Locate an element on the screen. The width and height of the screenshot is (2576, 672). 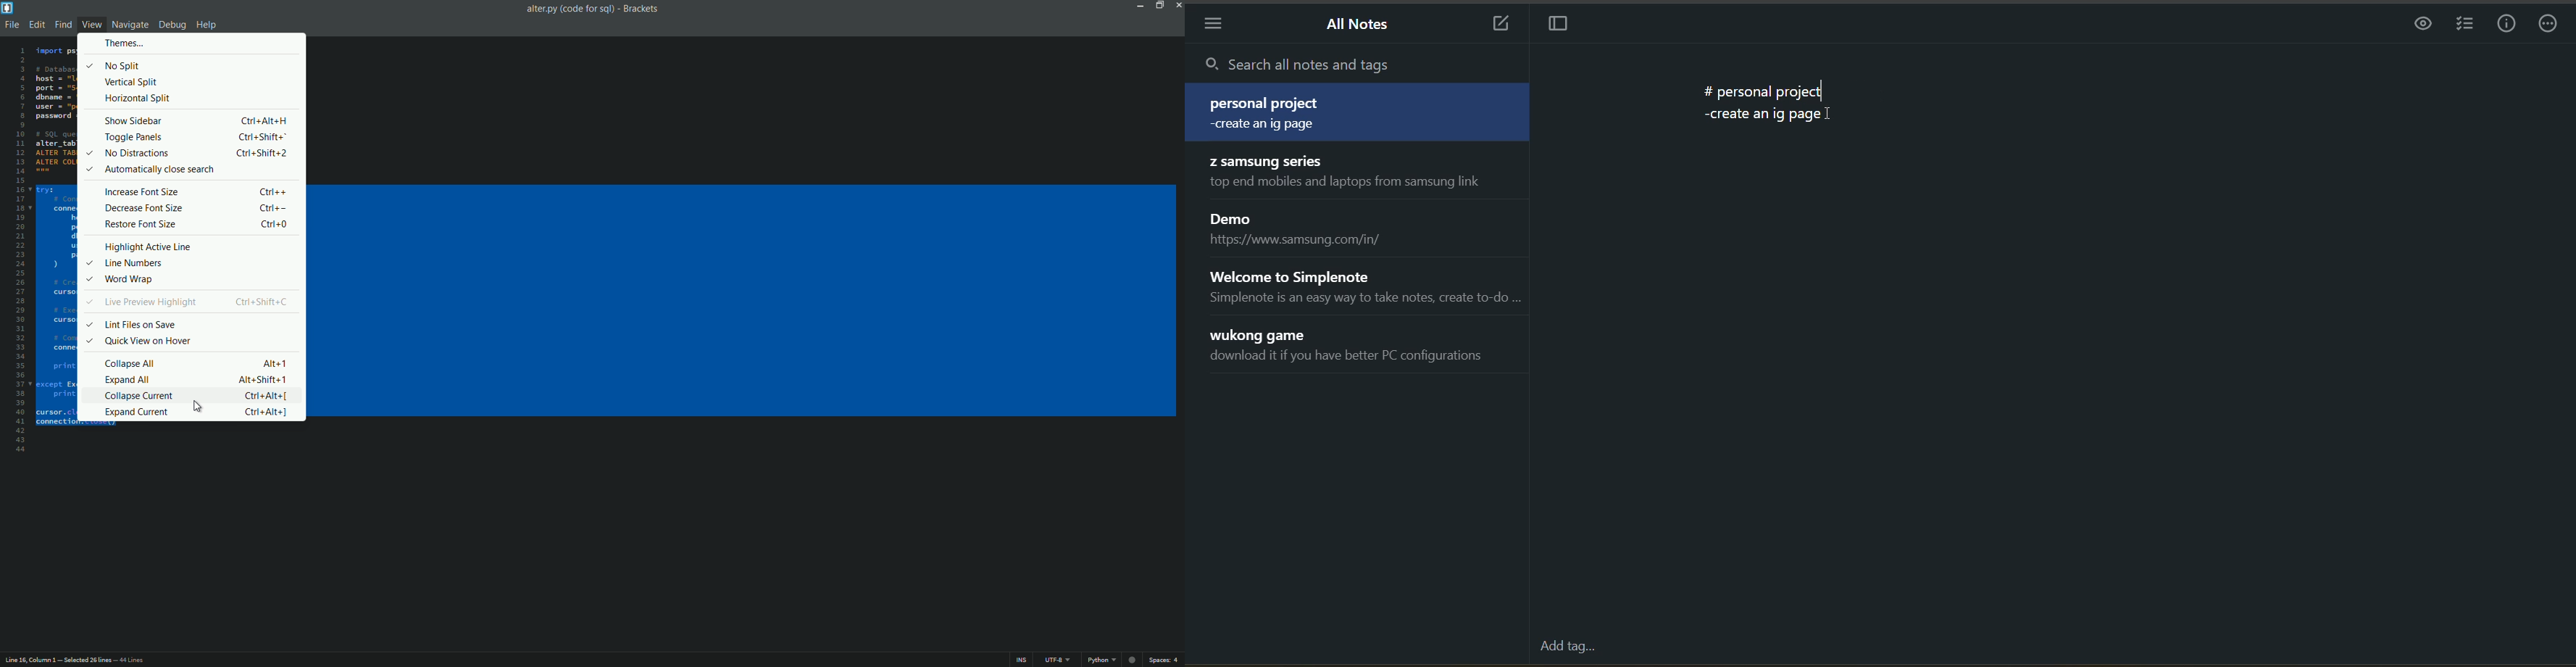
highlight active line is located at coordinates (149, 247).